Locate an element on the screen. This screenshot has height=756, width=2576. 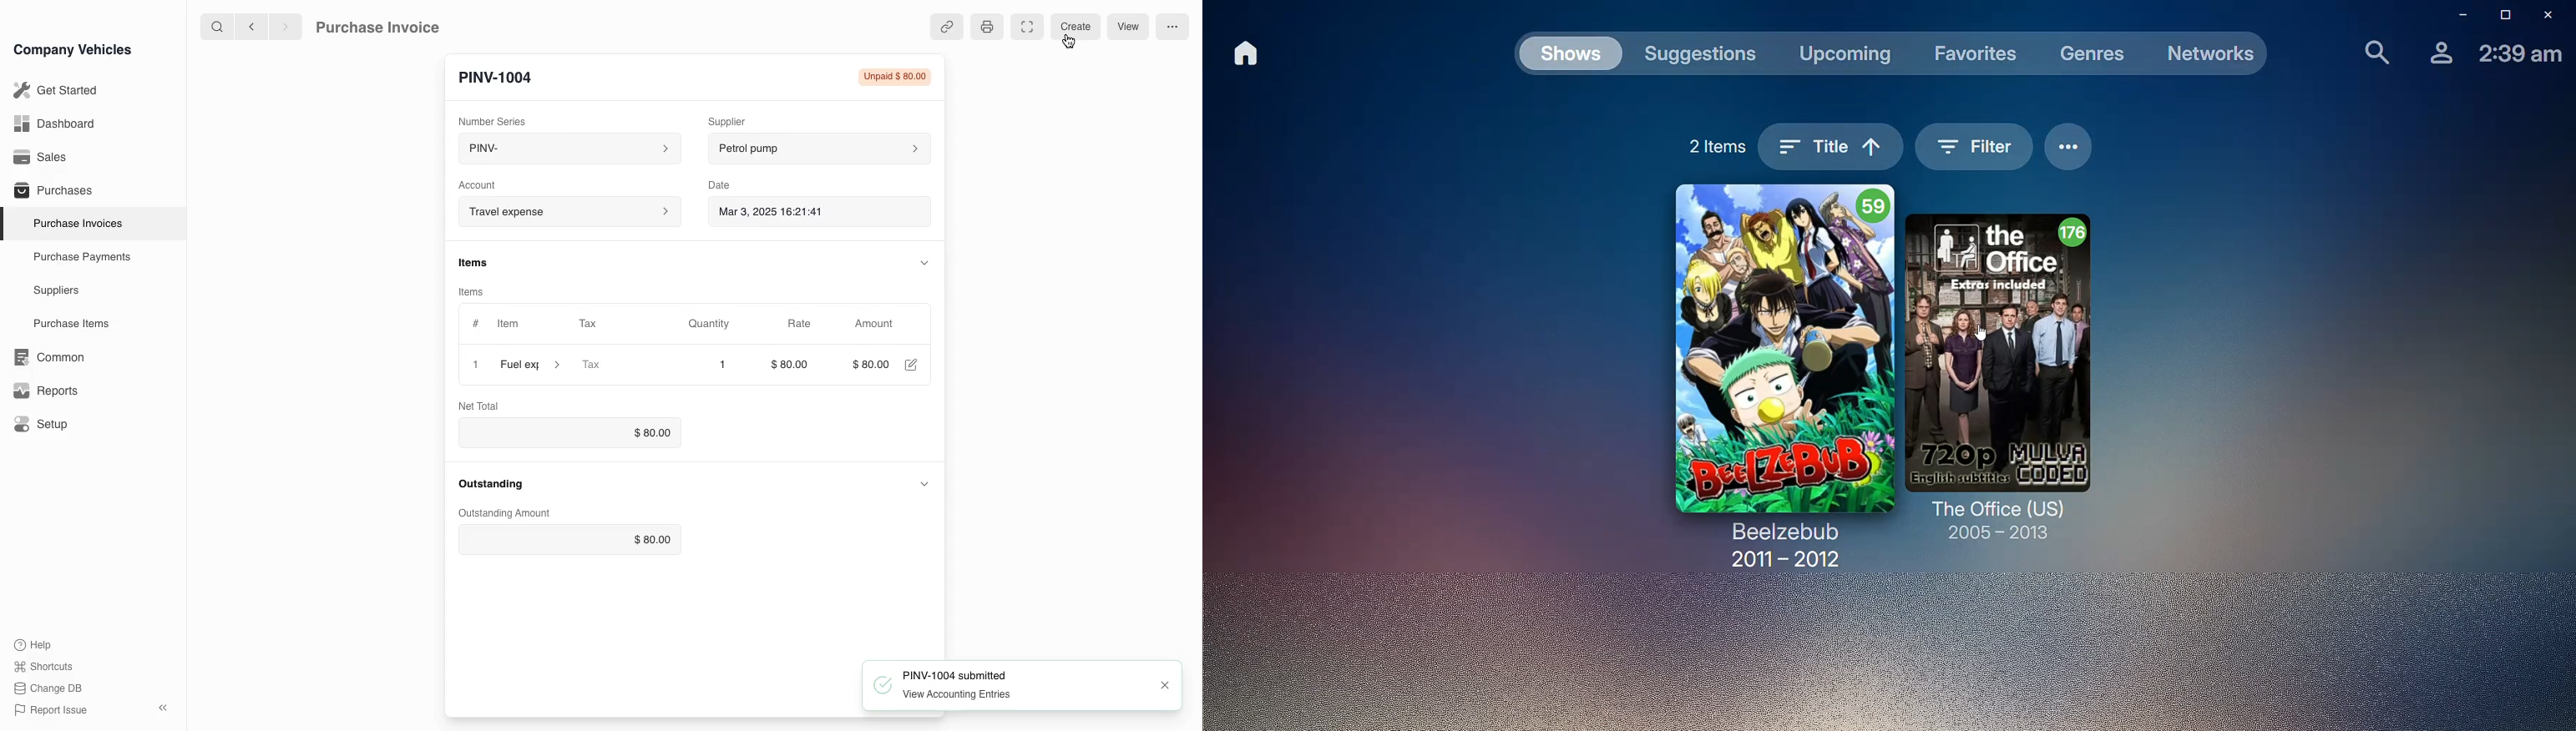
PINV-1004 submitted is located at coordinates (955, 674).